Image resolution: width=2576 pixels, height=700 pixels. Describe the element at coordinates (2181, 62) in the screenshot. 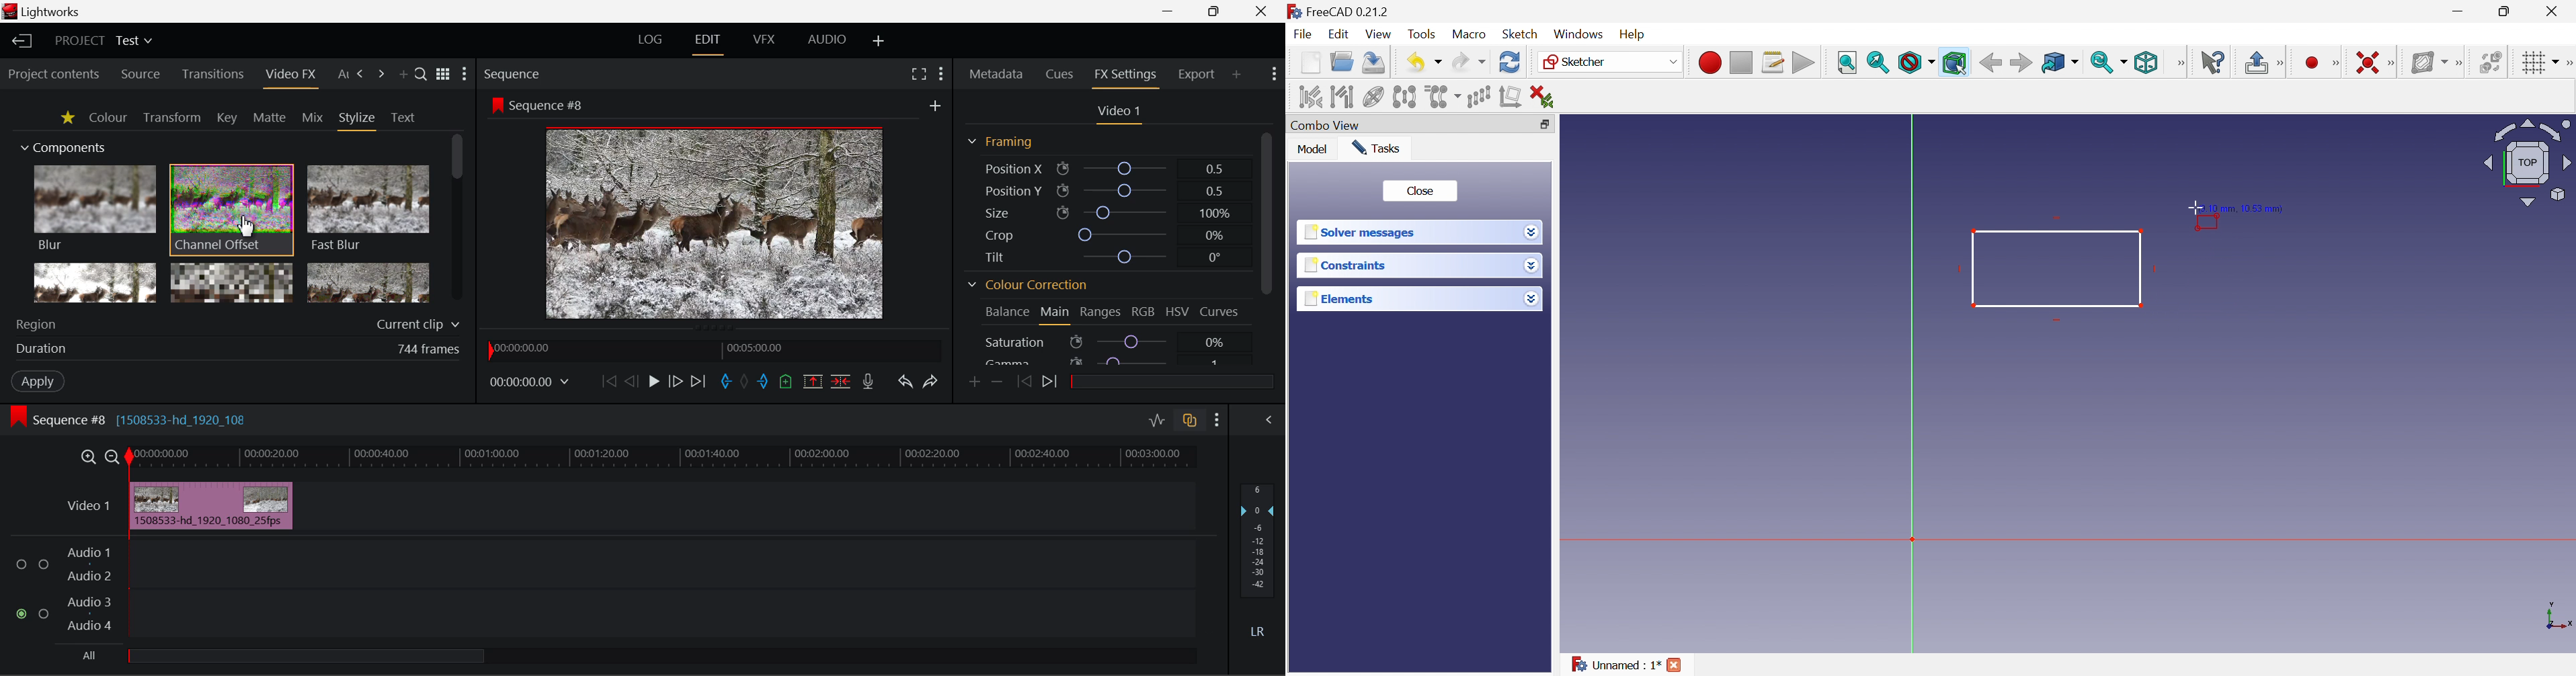

I see `View` at that location.